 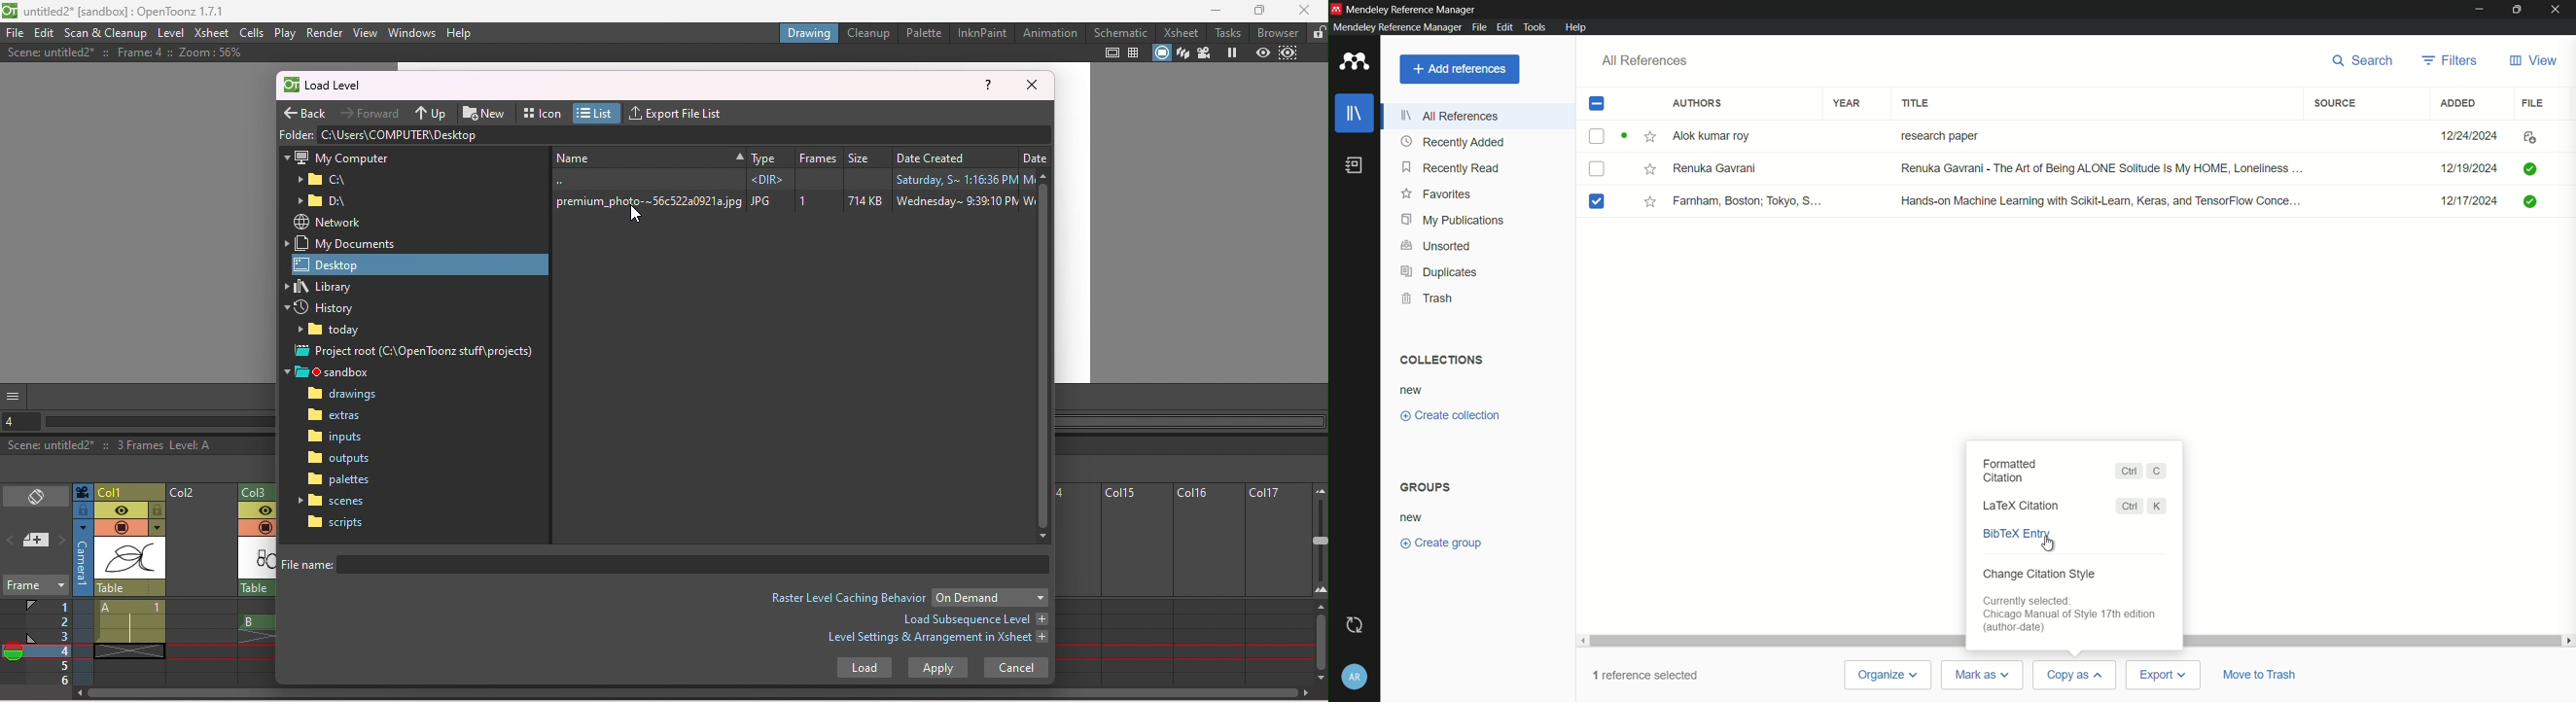 What do you see at coordinates (416, 353) in the screenshot?
I see `Project root` at bounding box center [416, 353].